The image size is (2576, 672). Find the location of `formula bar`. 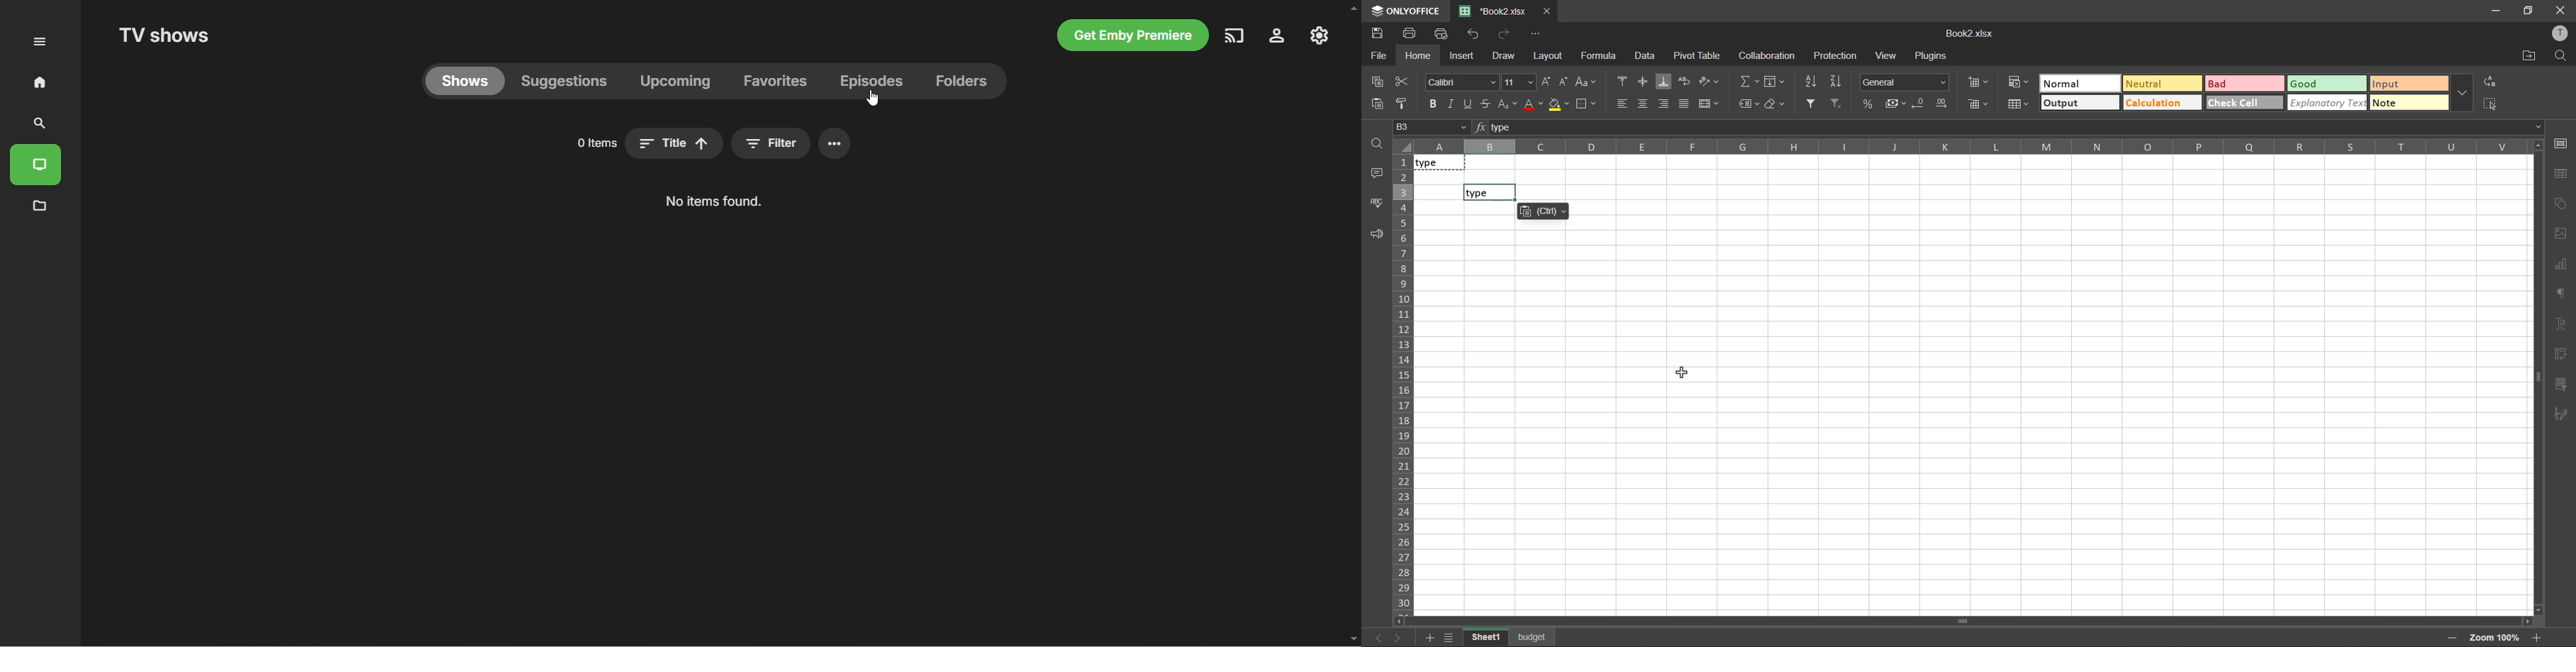

formula bar is located at coordinates (2010, 125).